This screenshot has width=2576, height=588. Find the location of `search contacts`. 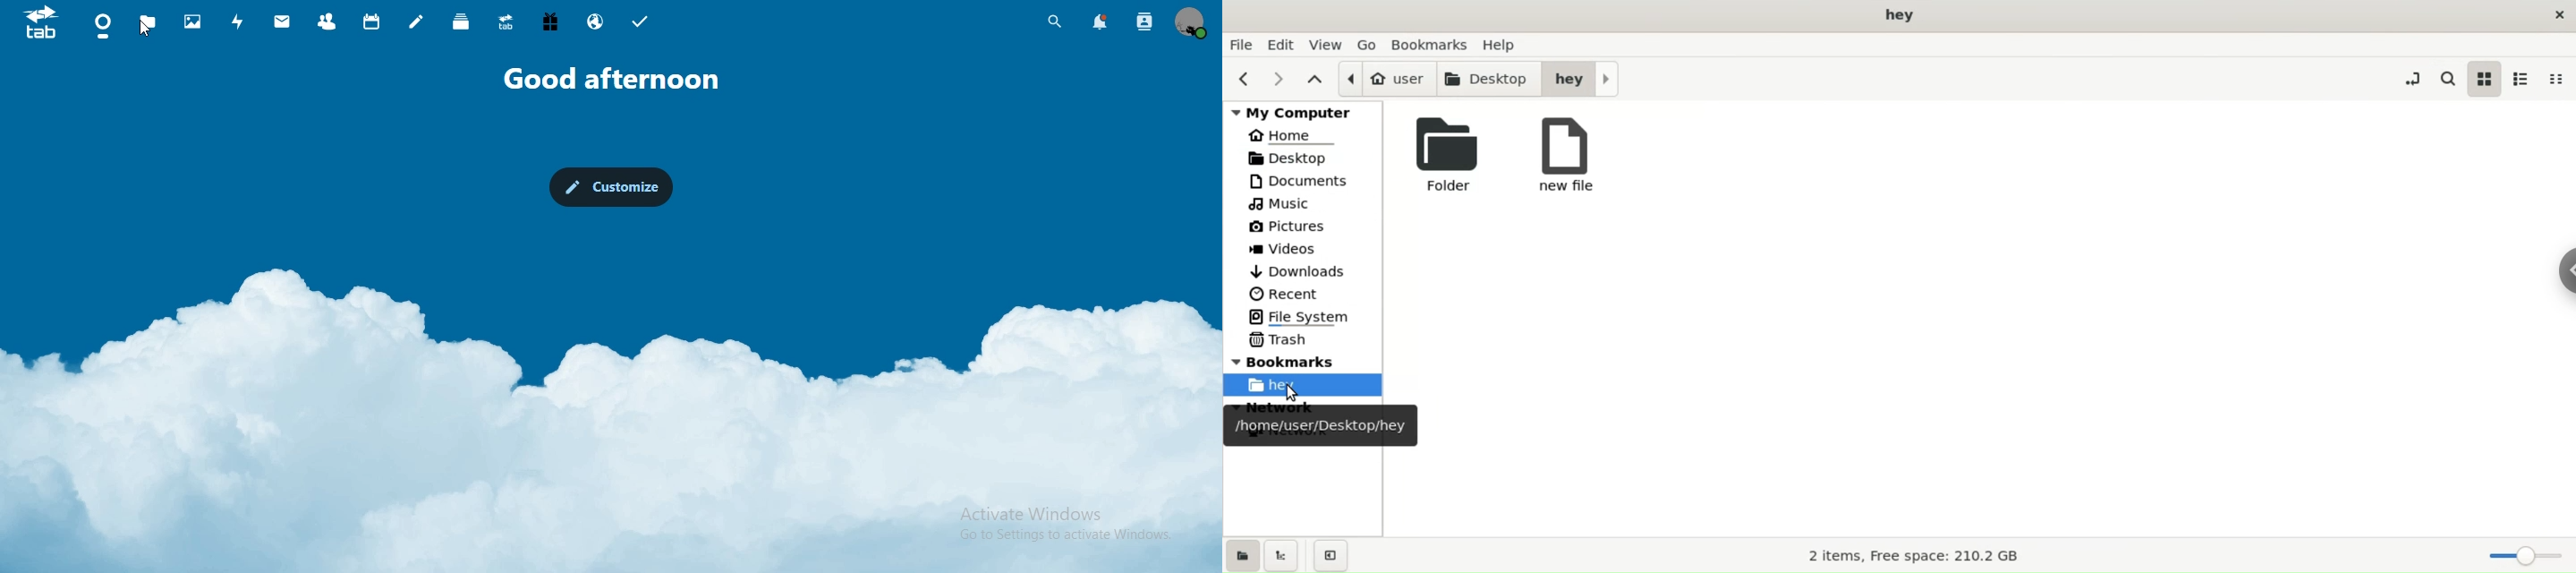

search contacts is located at coordinates (1143, 20).